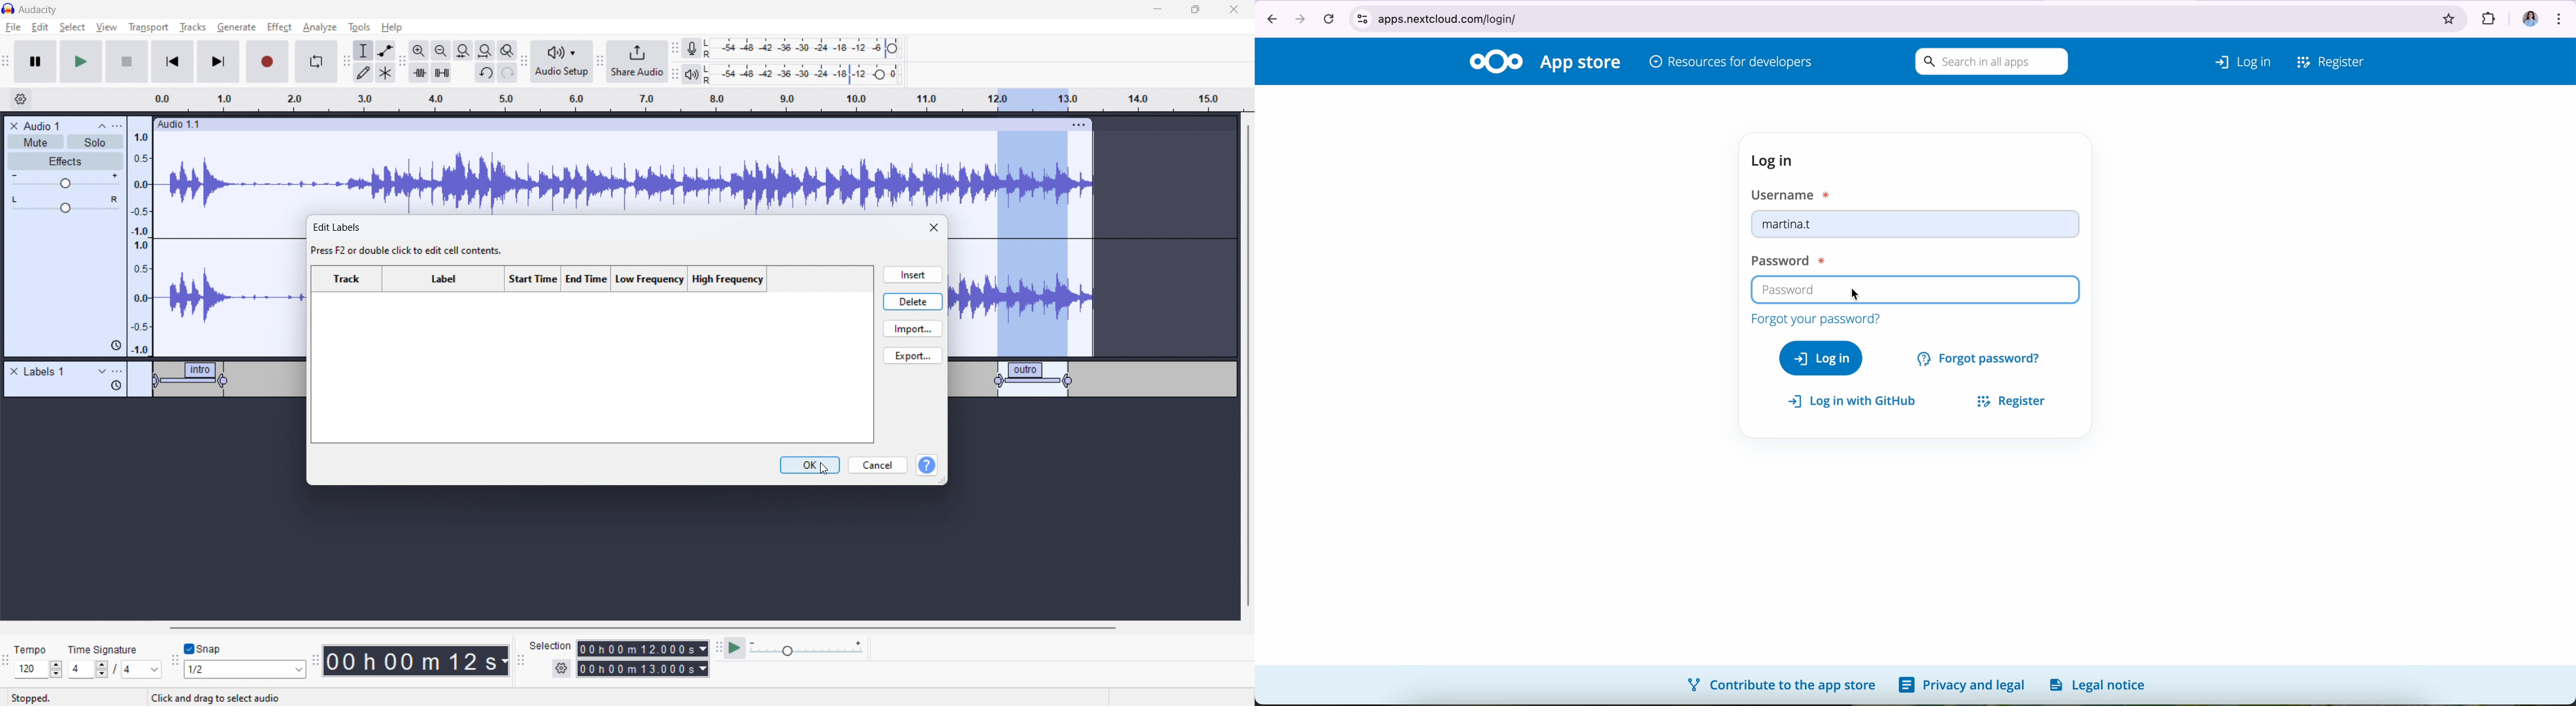  I want to click on transport, so click(148, 27).